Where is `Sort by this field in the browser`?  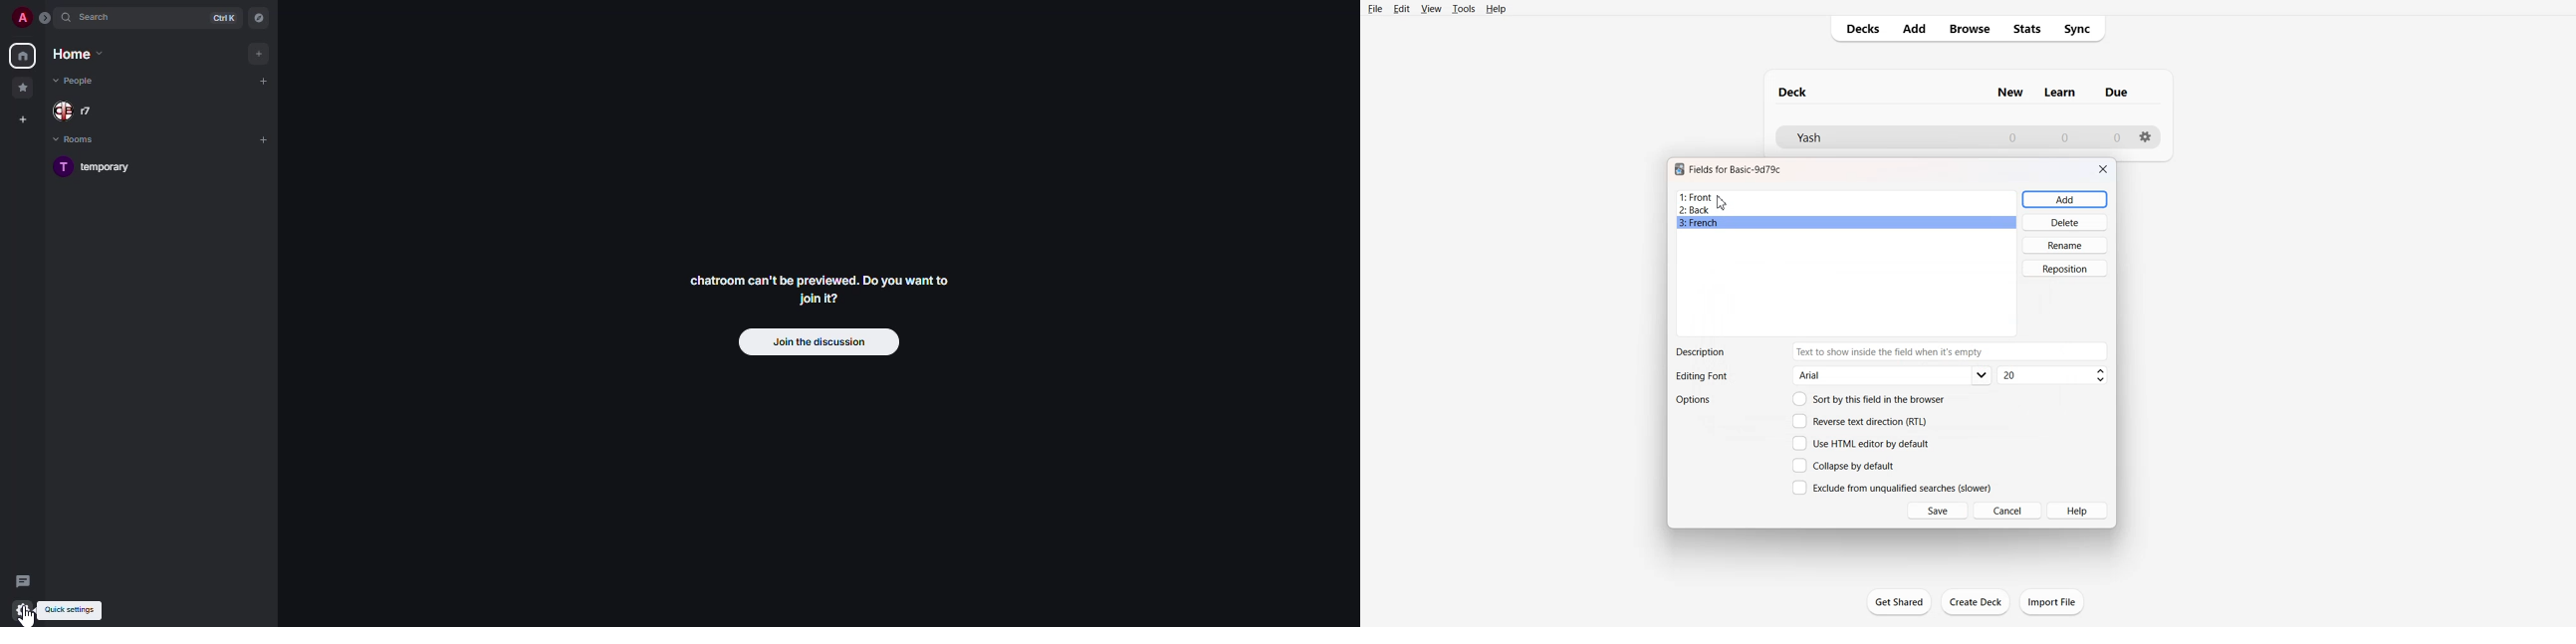
Sort by this field in the browser is located at coordinates (1869, 398).